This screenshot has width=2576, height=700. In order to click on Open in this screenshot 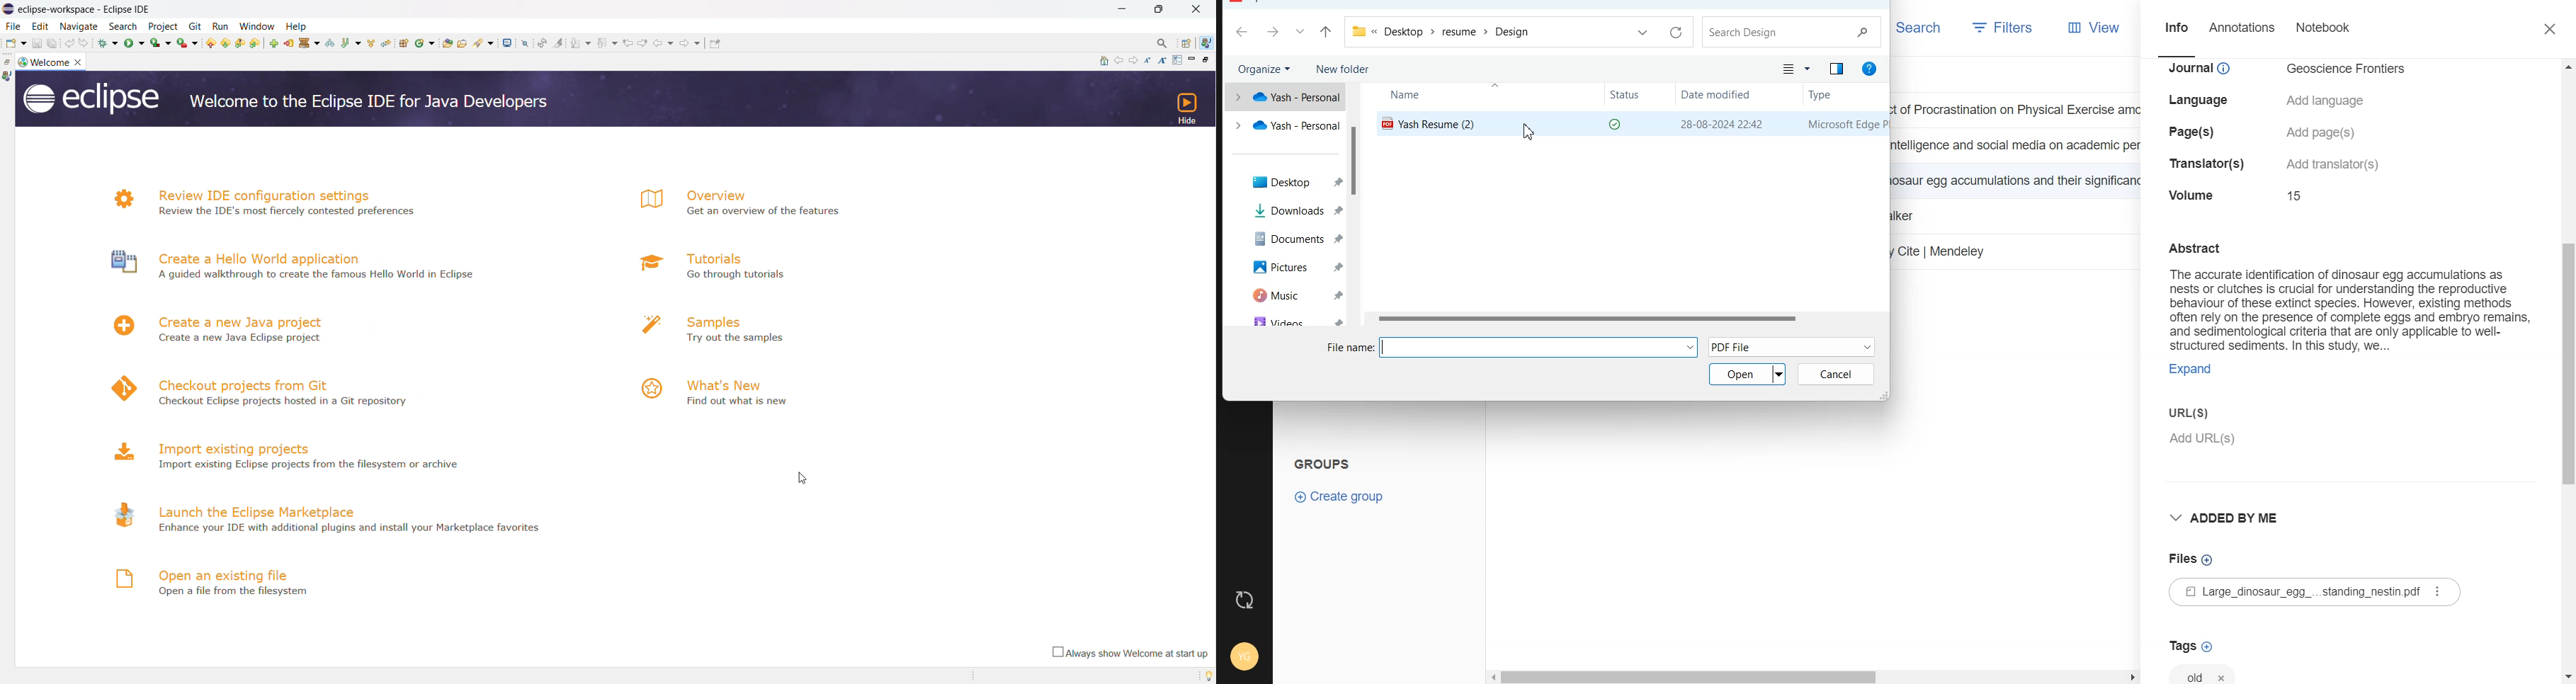, I will do `click(1748, 374)`.